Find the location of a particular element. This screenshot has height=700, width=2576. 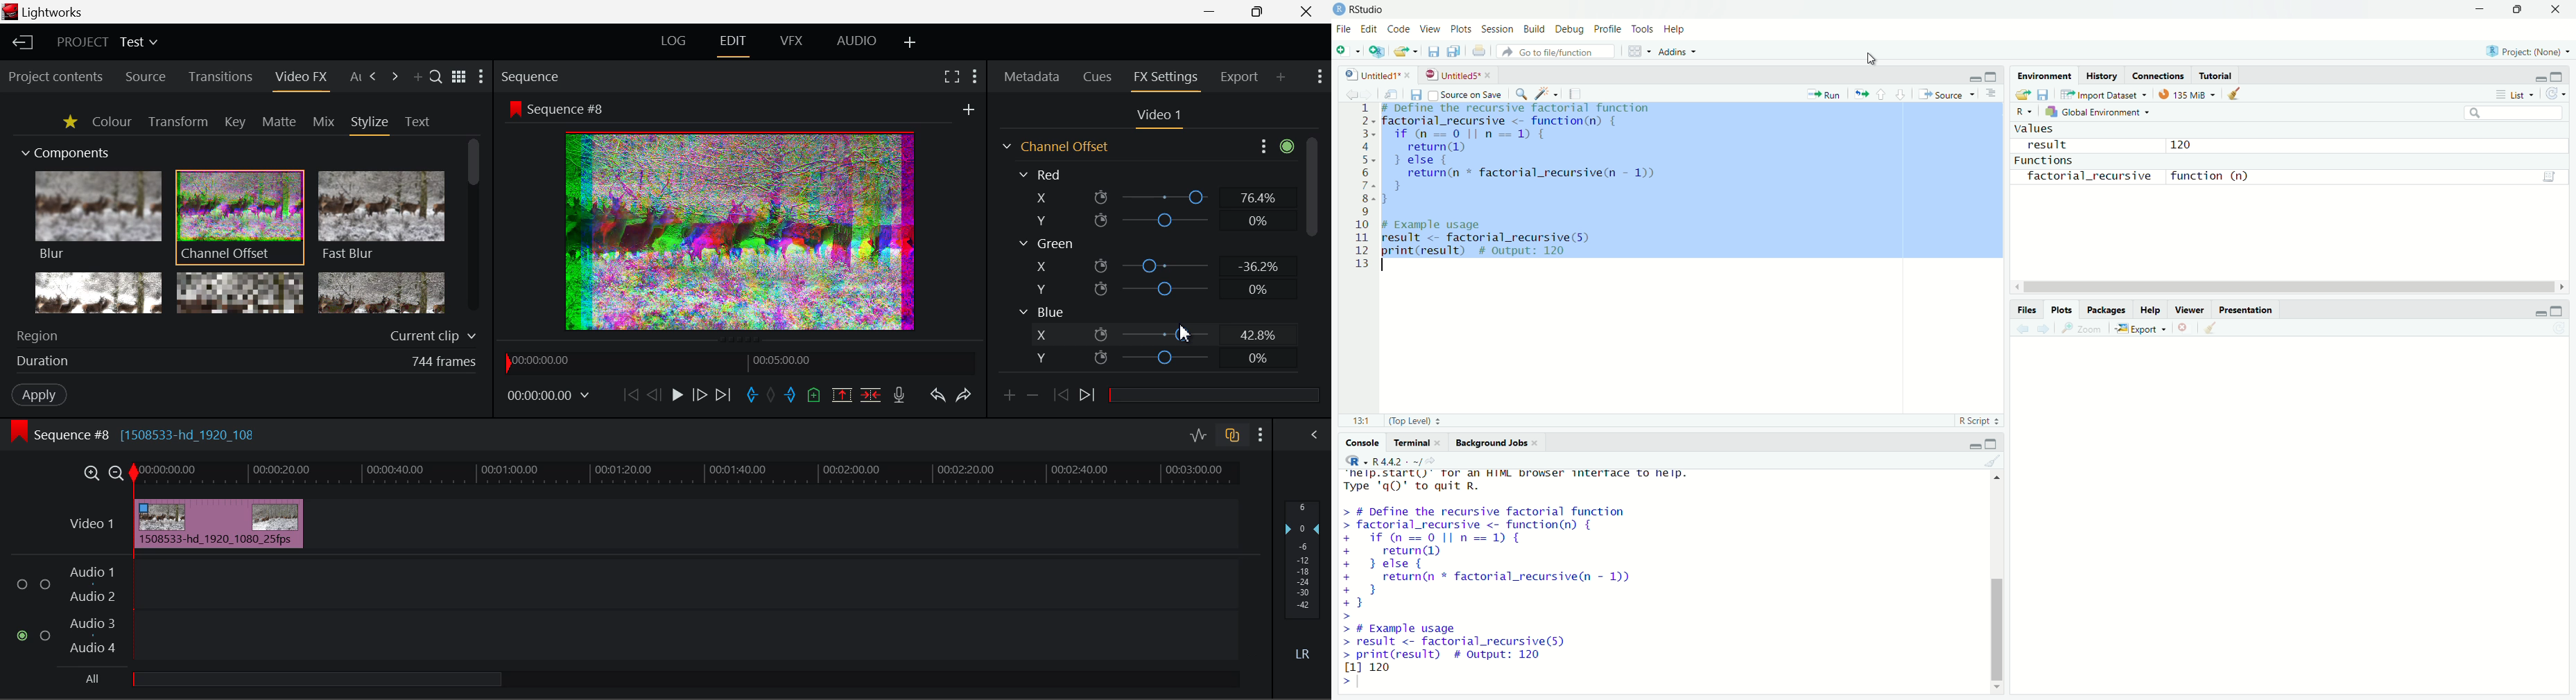

Clear console (Ctrl +L) is located at coordinates (1999, 461).